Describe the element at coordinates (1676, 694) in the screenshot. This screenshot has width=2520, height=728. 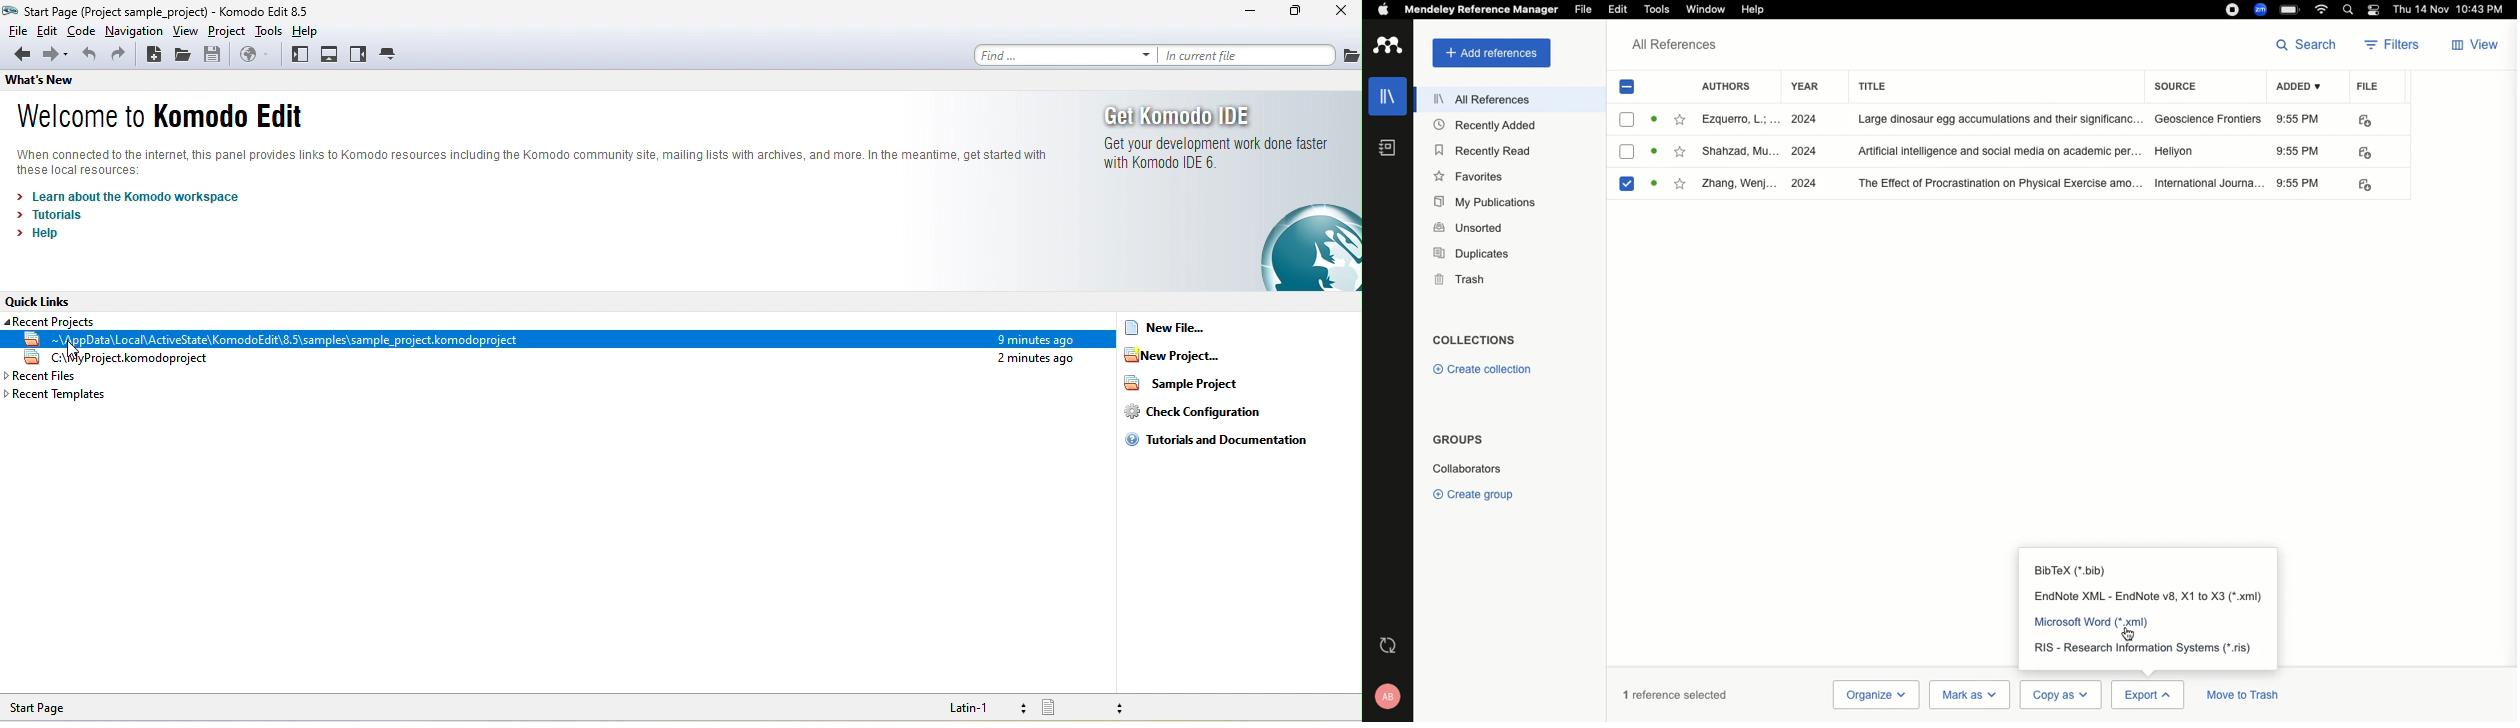
I see `1 reference selected` at that location.